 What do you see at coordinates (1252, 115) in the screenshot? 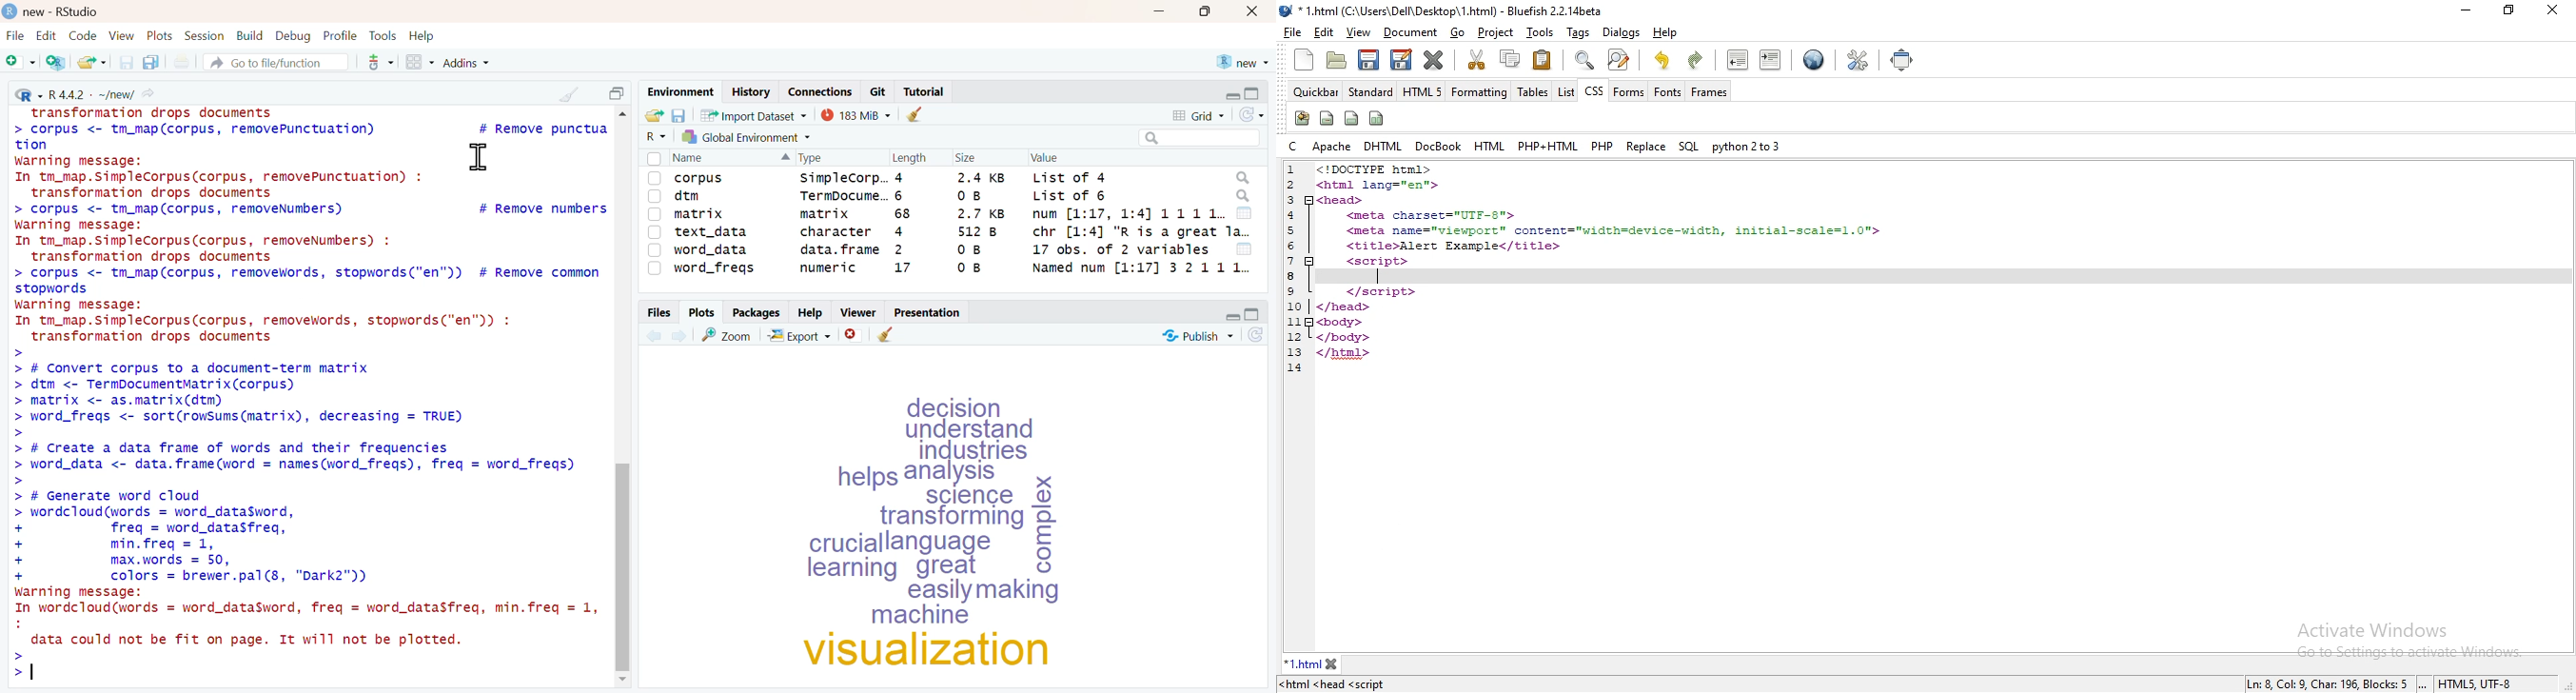
I see `Refresh` at bounding box center [1252, 115].